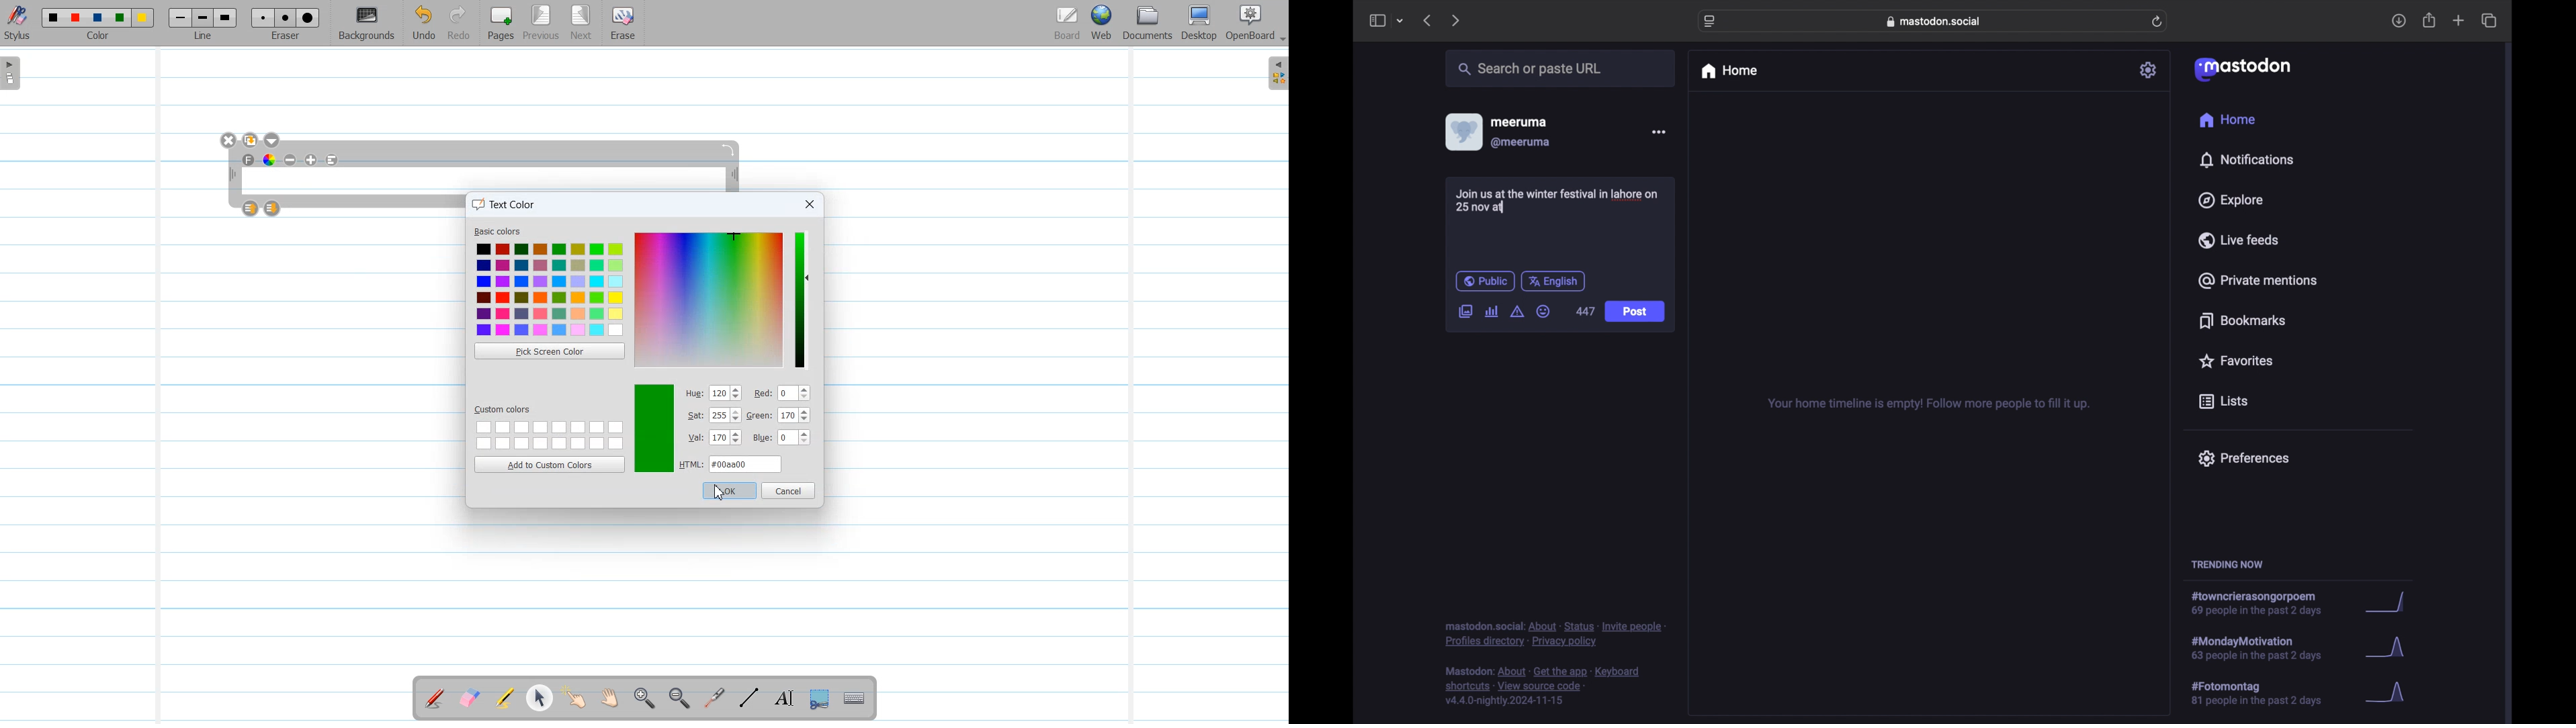 This screenshot has width=2576, height=728. I want to click on sidebar, so click(1377, 20).